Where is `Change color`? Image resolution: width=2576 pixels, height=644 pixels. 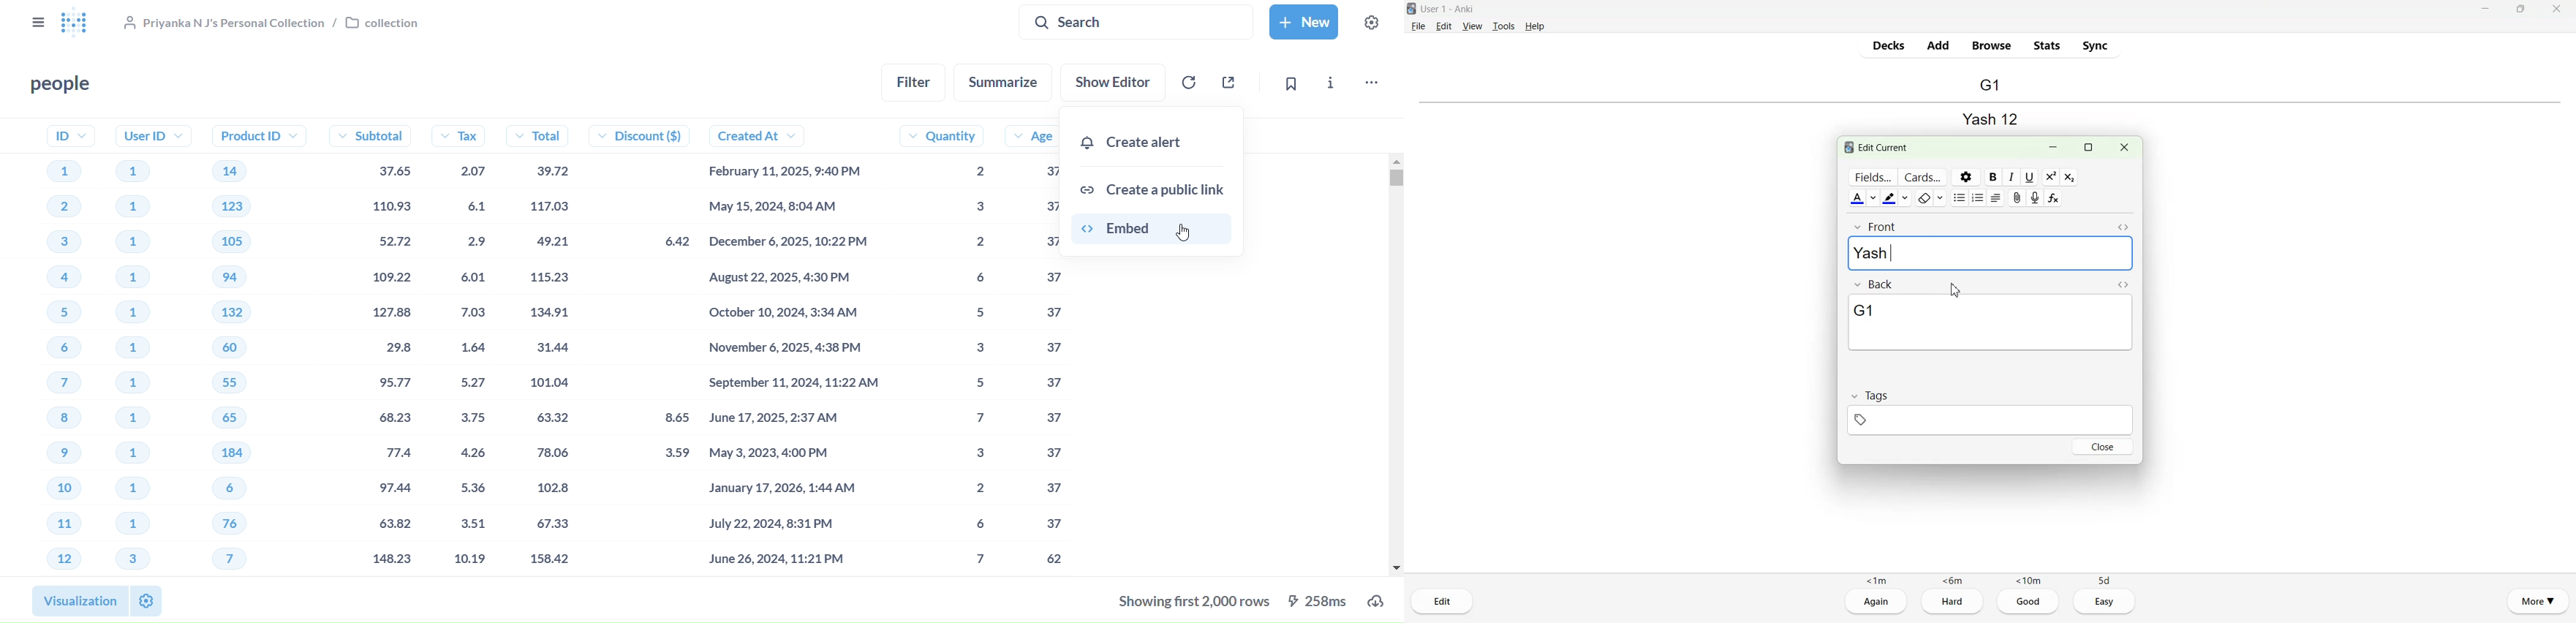 Change color is located at coordinates (1875, 198).